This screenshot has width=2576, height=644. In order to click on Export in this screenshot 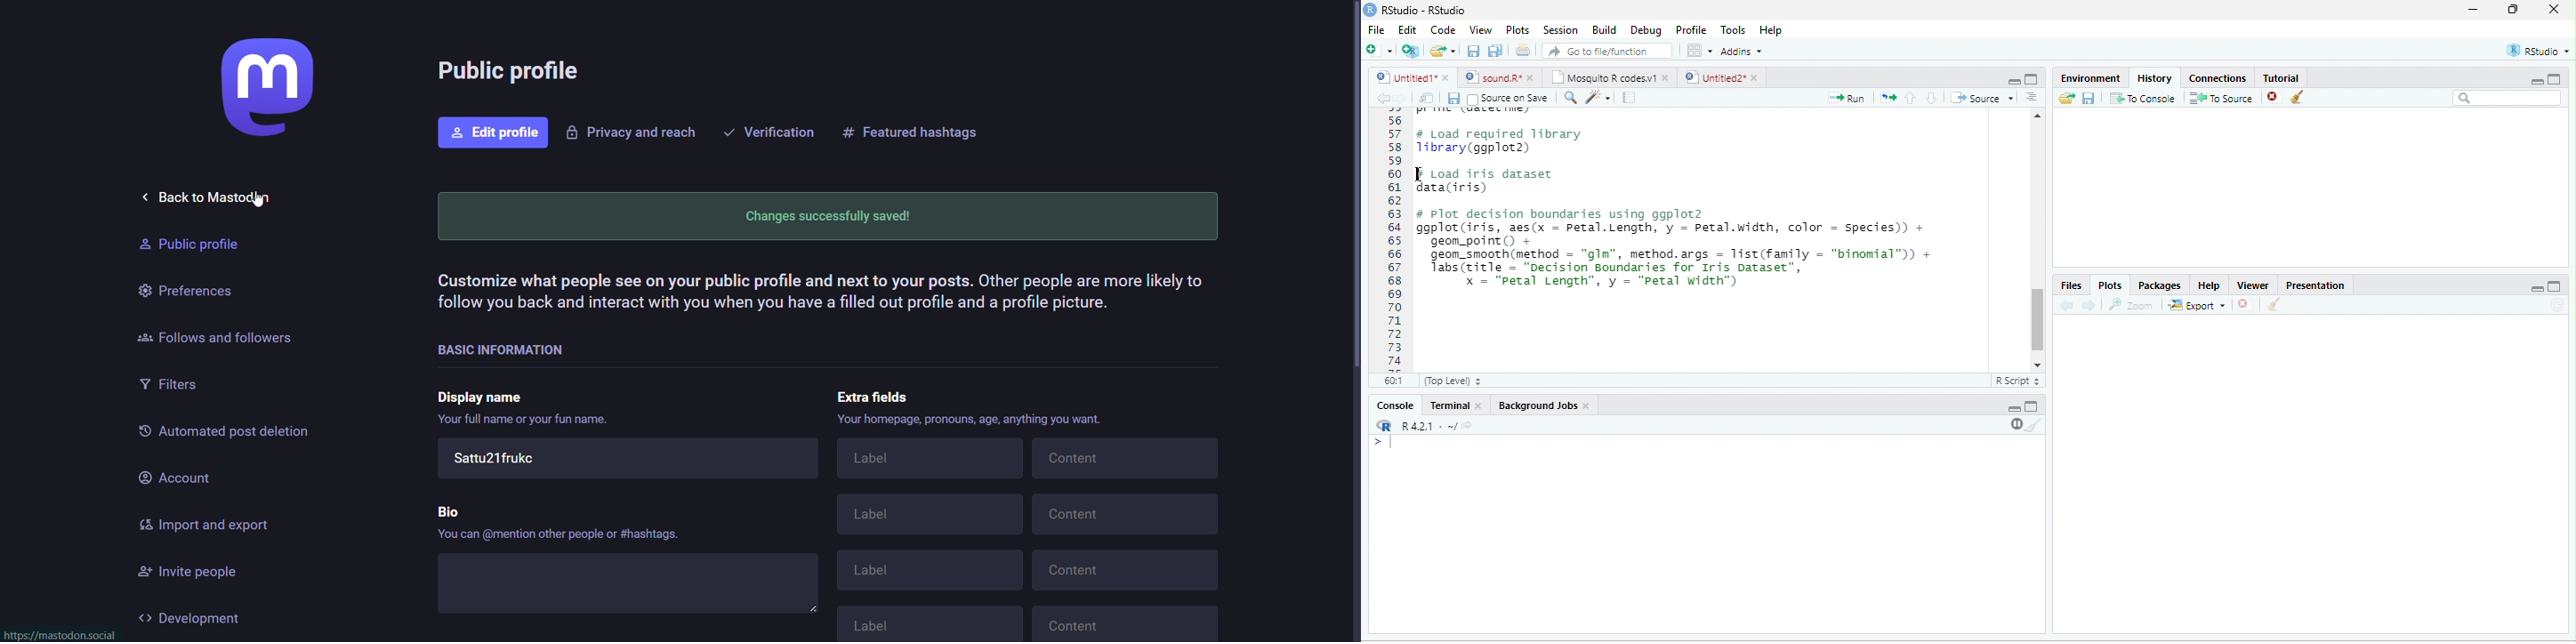, I will do `click(2197, 306)`.